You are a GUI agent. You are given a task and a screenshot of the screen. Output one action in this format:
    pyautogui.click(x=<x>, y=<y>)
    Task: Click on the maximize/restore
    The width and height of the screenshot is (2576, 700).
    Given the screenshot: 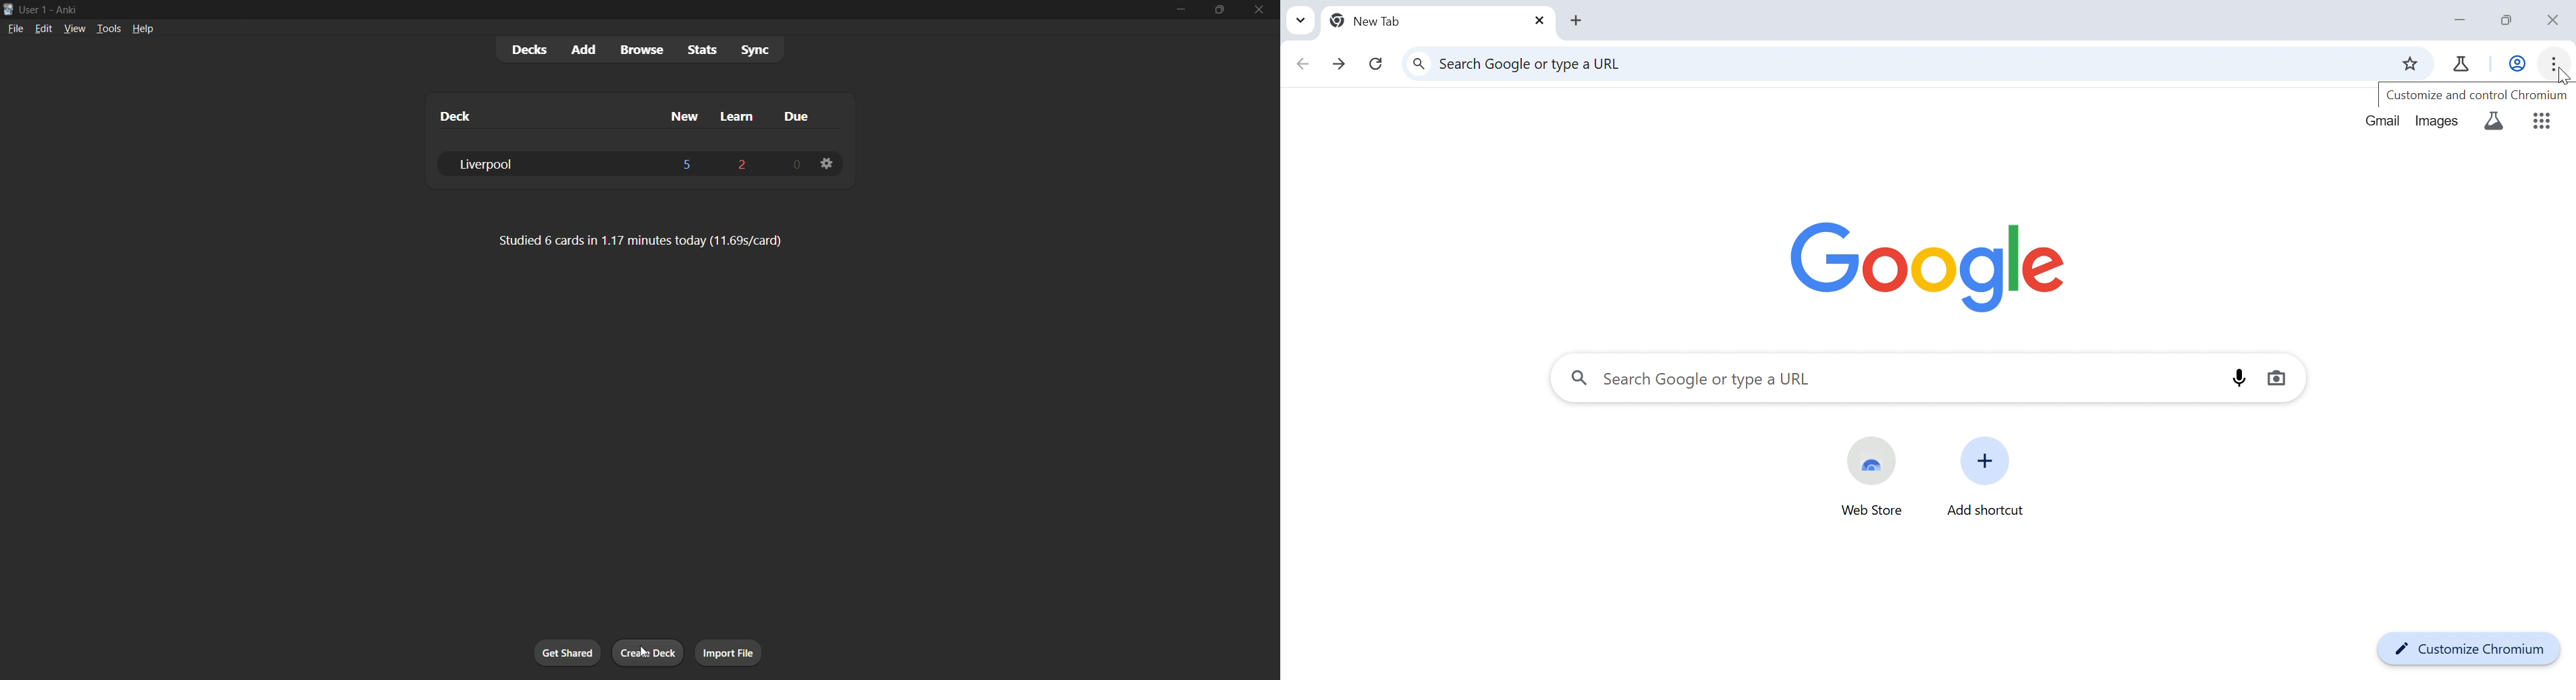 What is the action you would take?
    pyautogui.click(x=1213, y=11)
    